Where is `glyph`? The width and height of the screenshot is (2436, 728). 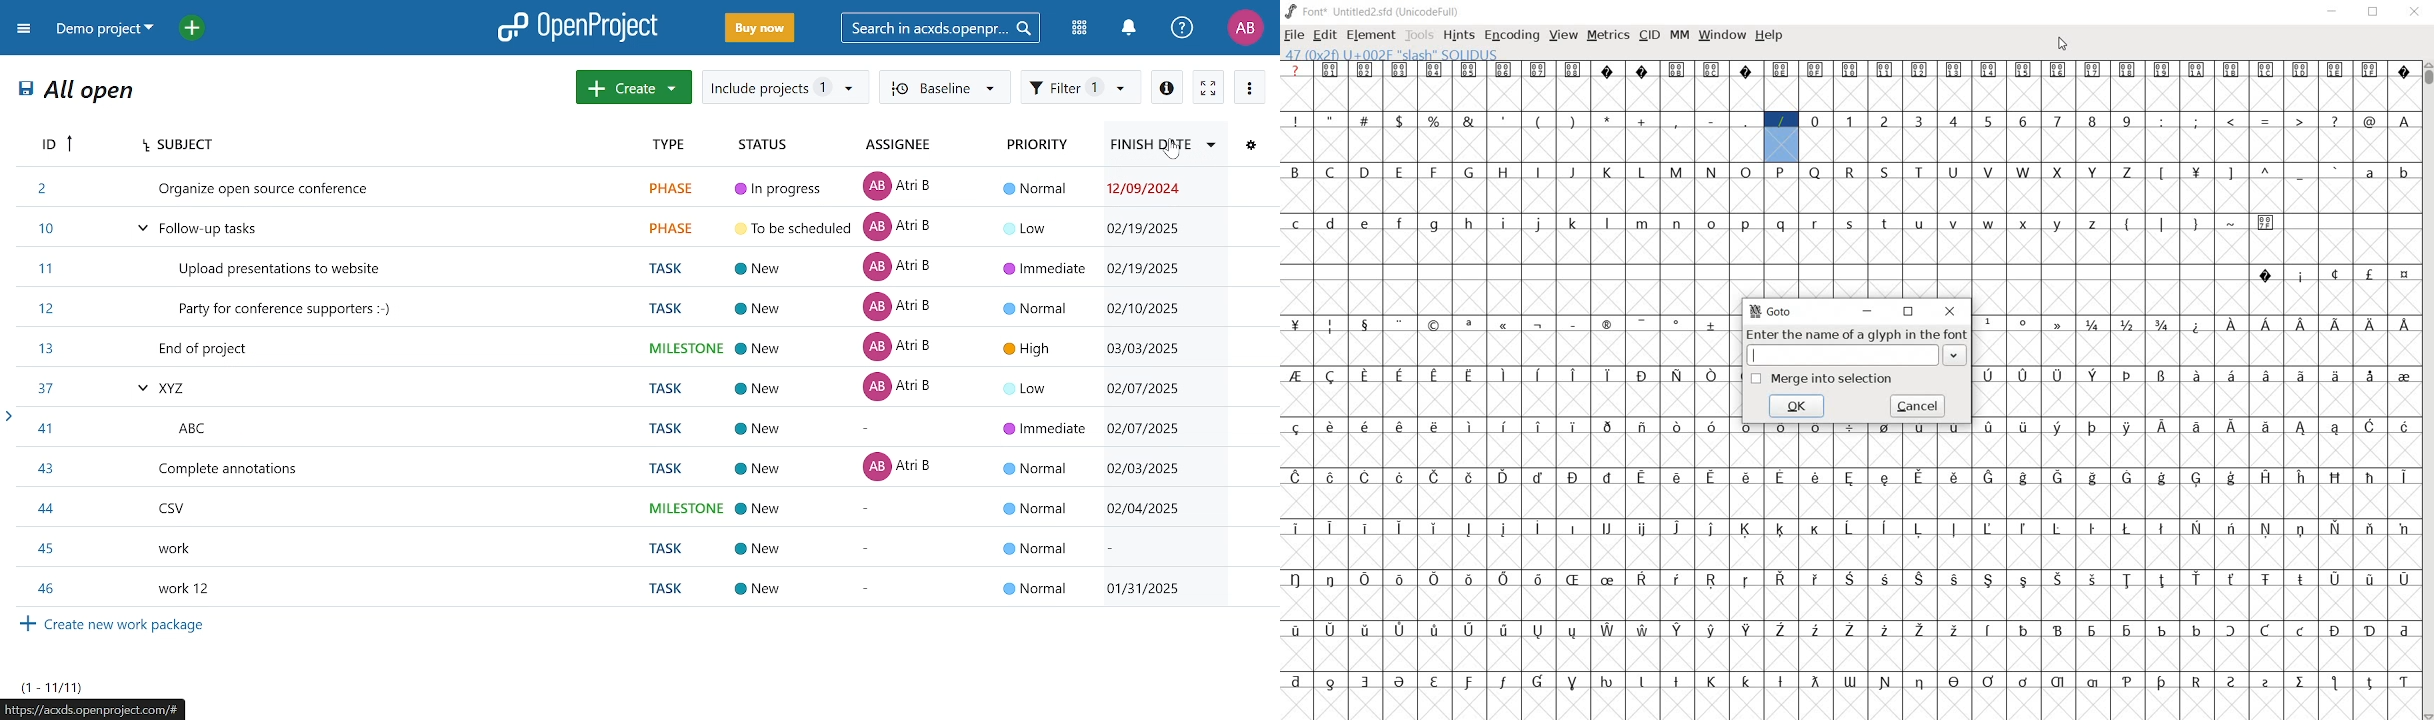
glyph is located at coordinates (1815, 224).